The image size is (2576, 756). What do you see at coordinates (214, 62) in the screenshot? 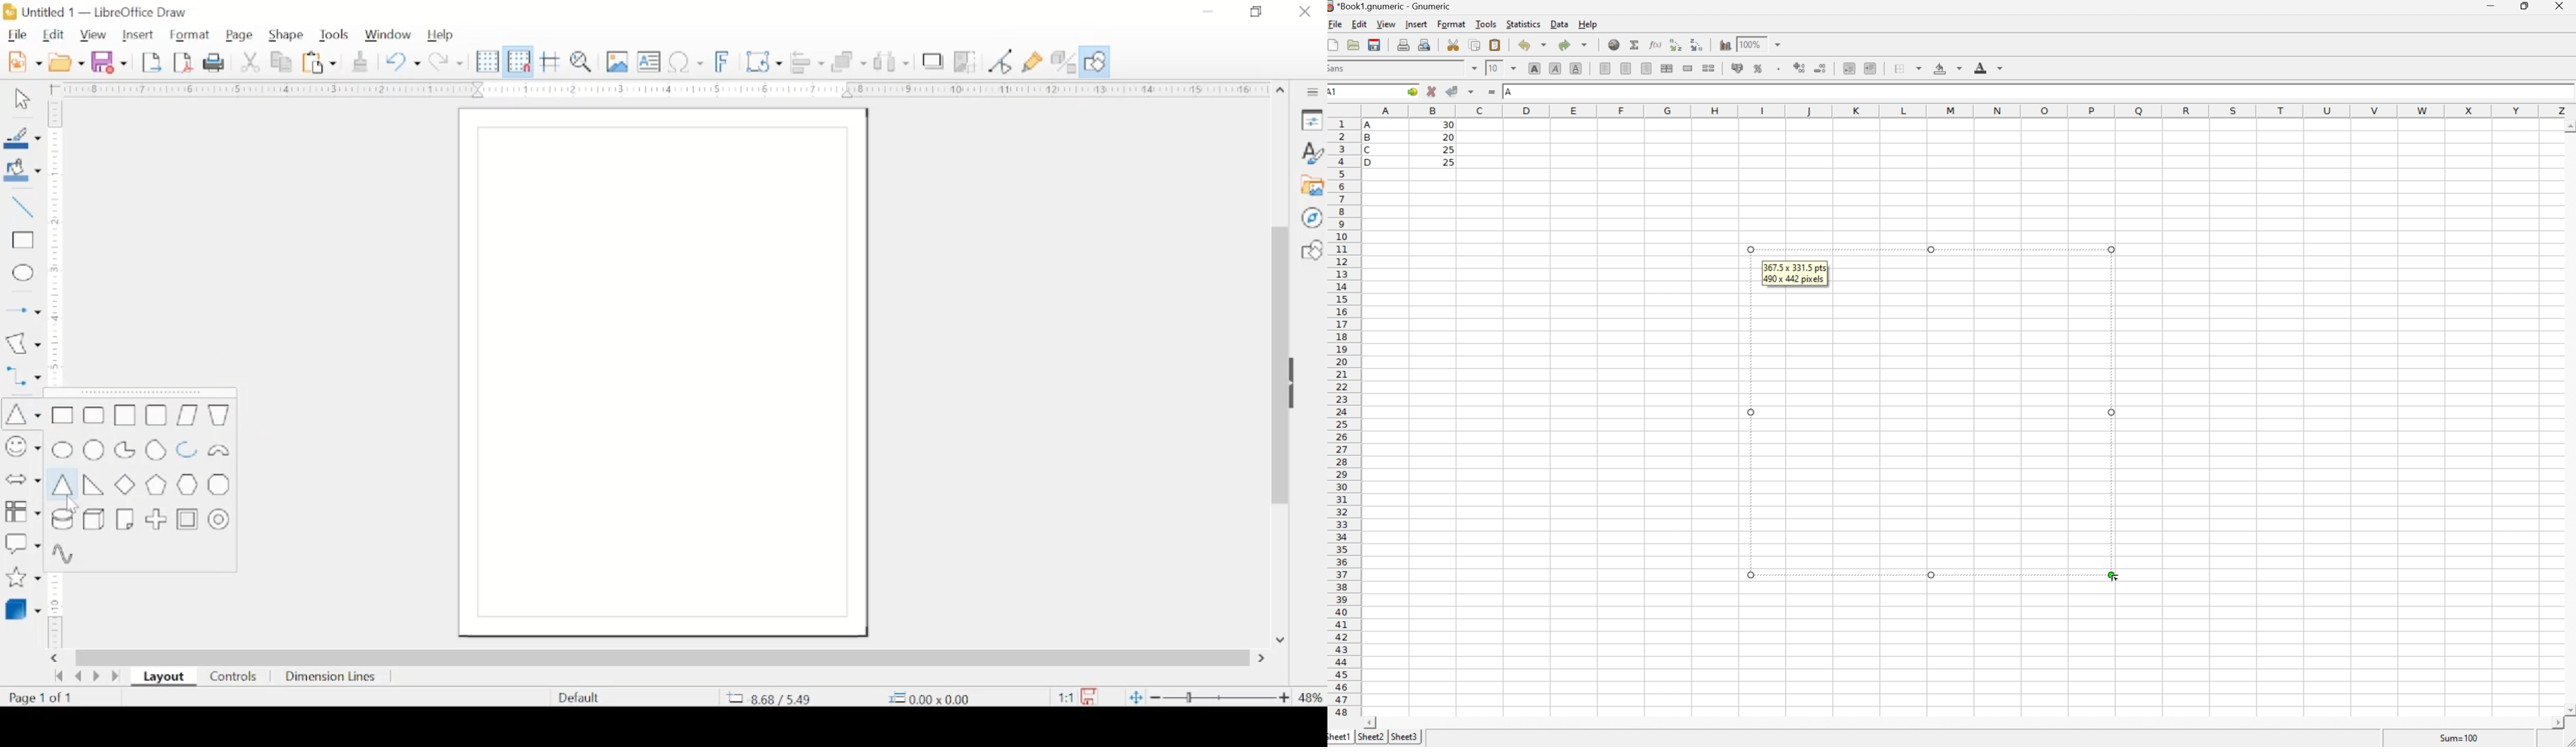
I see `print` at bounding box center [214, 62].